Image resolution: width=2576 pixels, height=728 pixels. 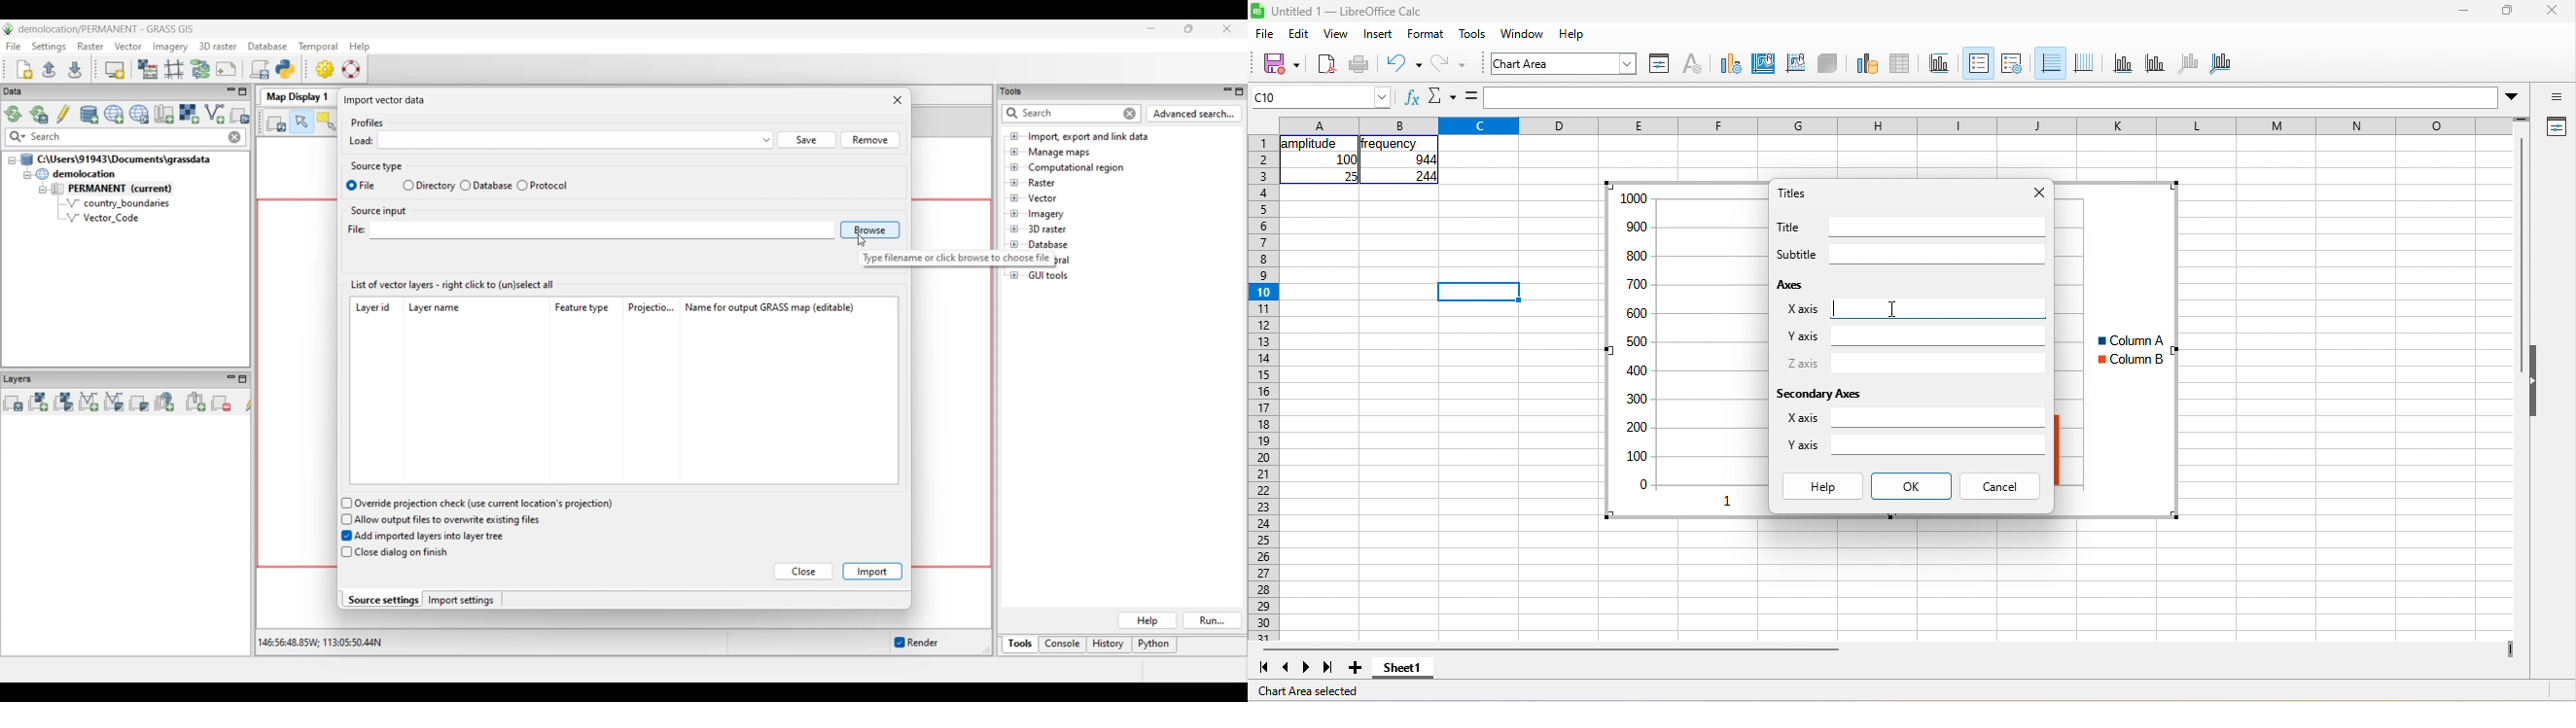 I want to click on Input for y axis, so click(x=1939, y=335).